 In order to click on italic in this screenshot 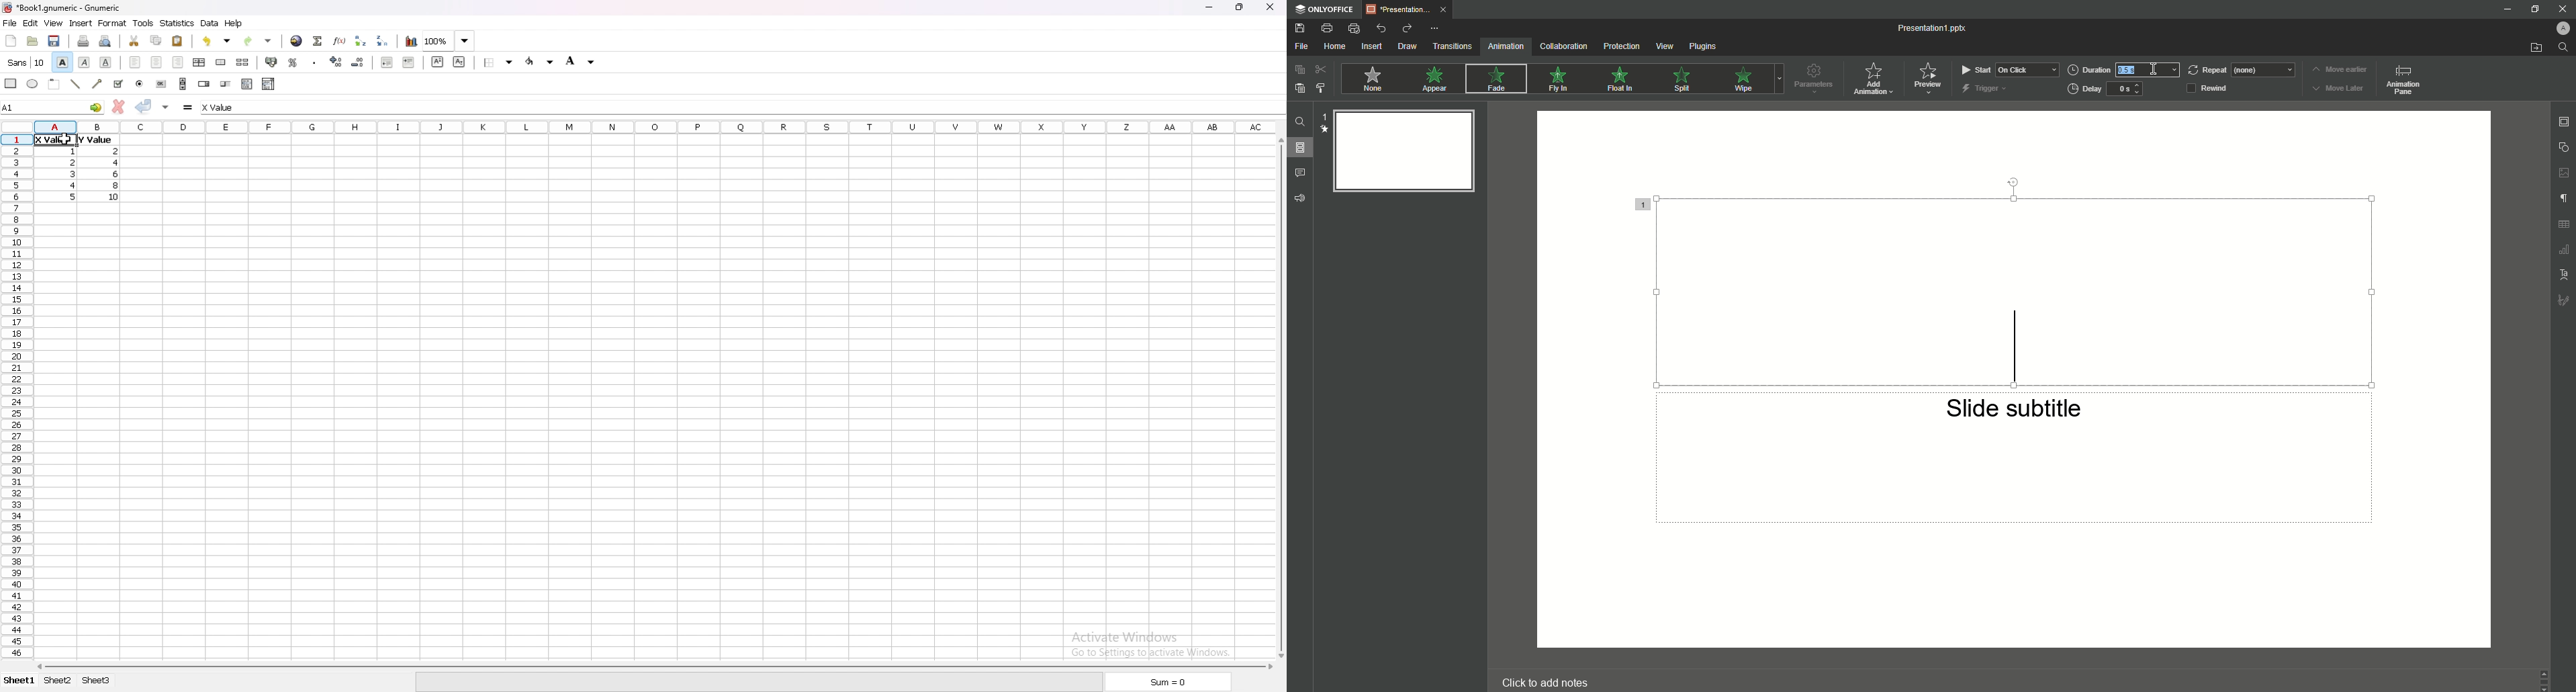, I will do `click(85, 62)`.